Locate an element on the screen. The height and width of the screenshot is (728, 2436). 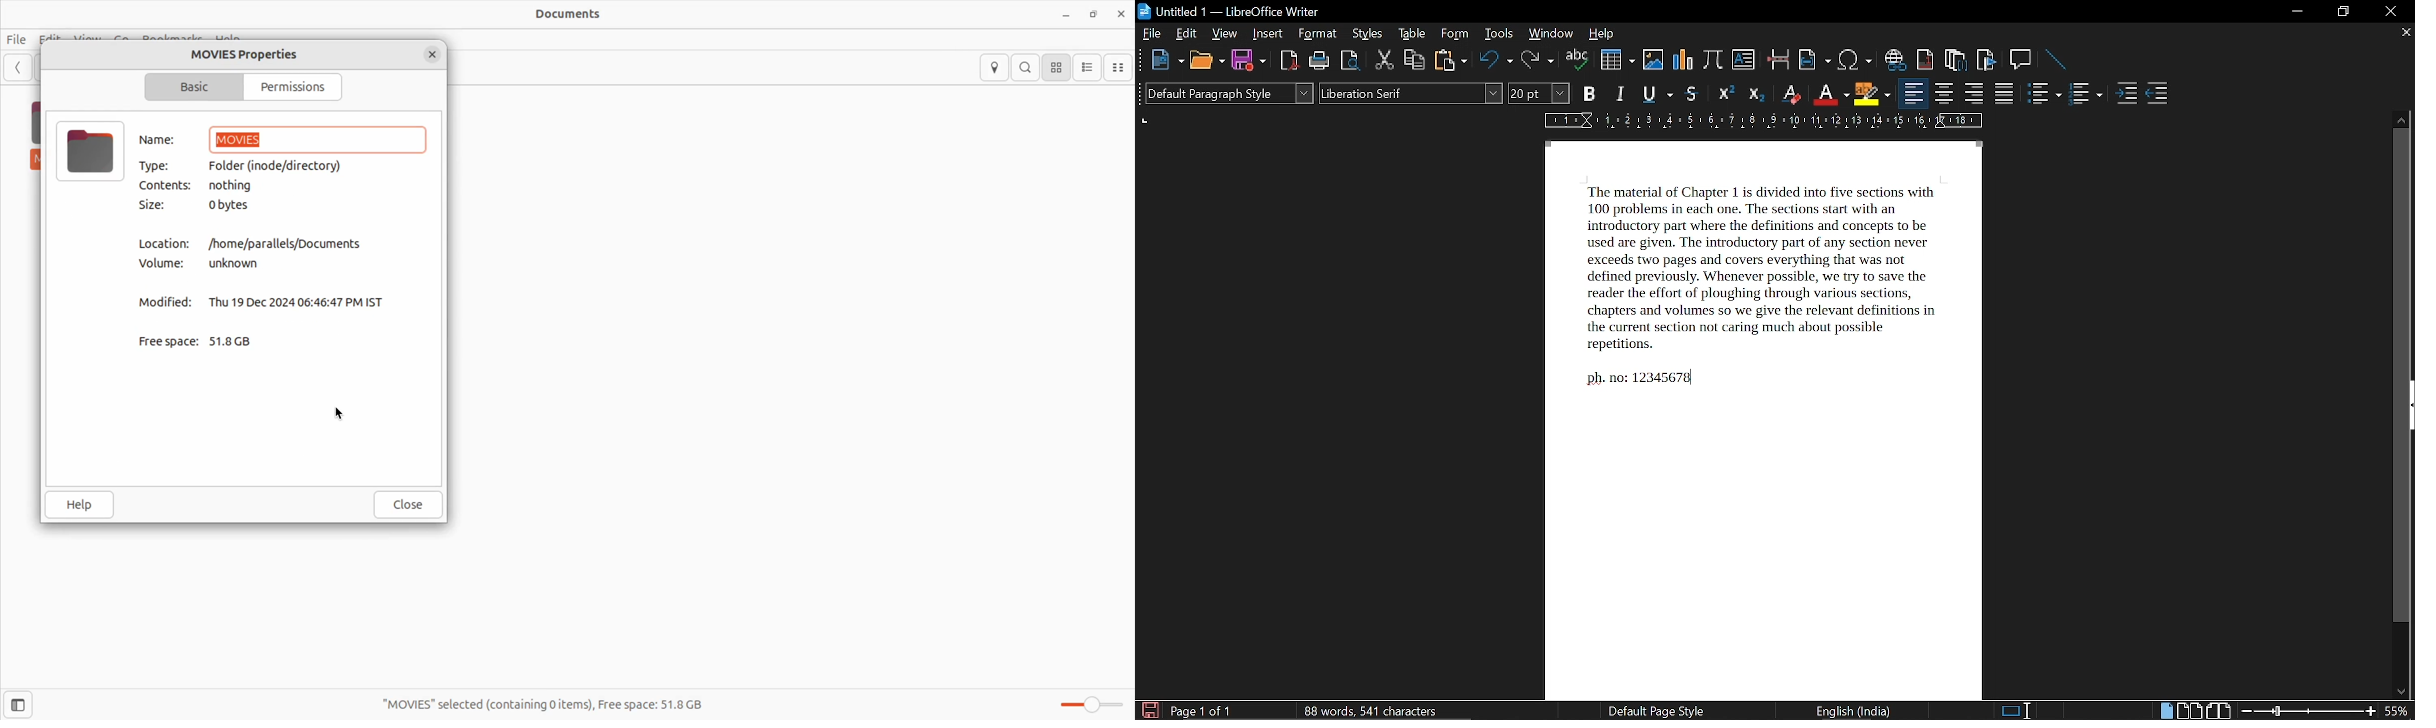
insert footnote is located at coordinates (1925, 60).